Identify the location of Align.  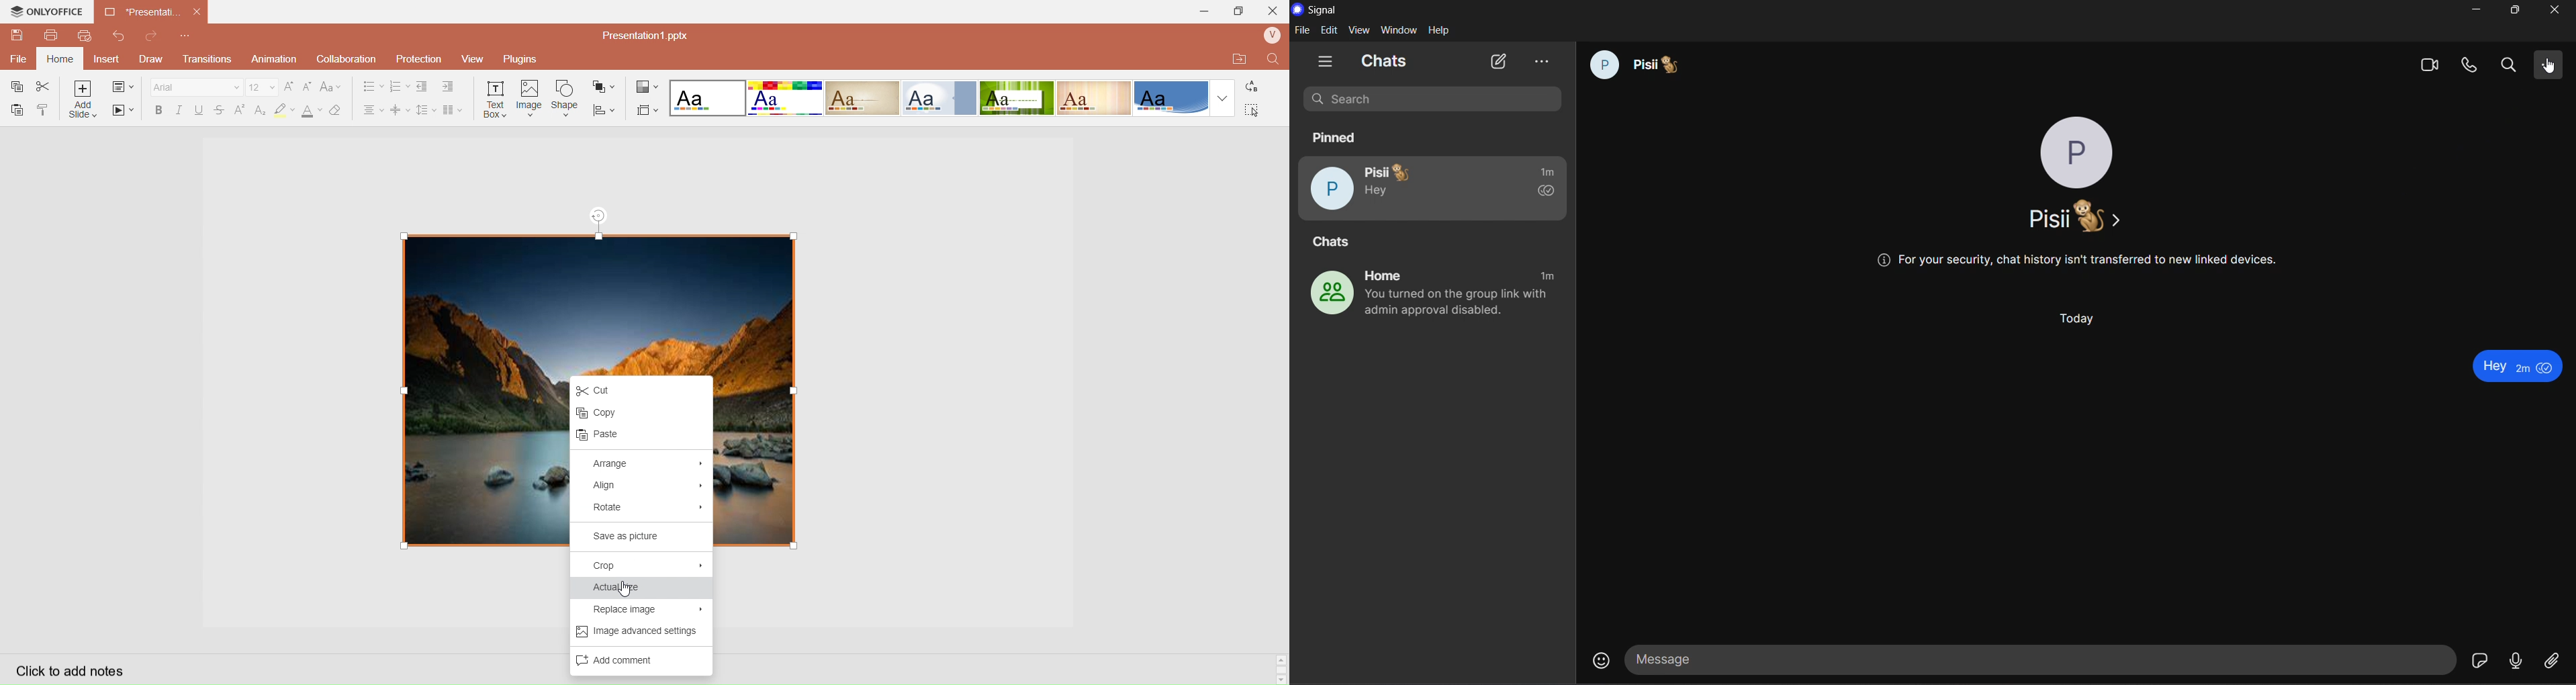
(644, 484).